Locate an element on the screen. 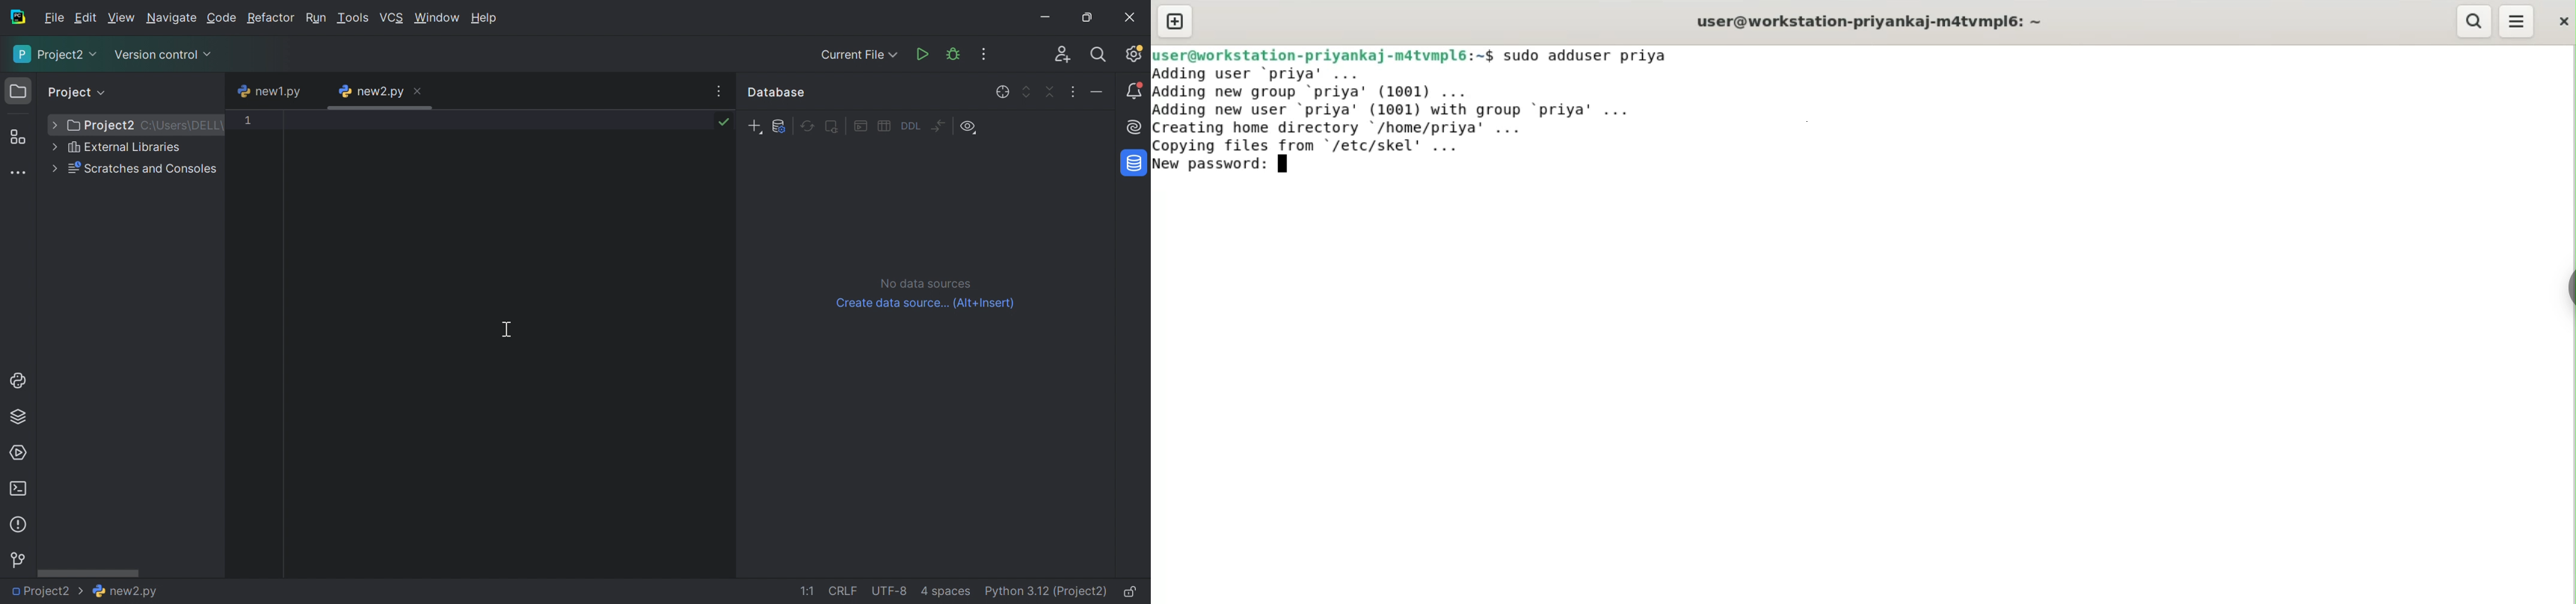 The image size is (2576, 616). Deactivate is located at coordinates (833, 126).